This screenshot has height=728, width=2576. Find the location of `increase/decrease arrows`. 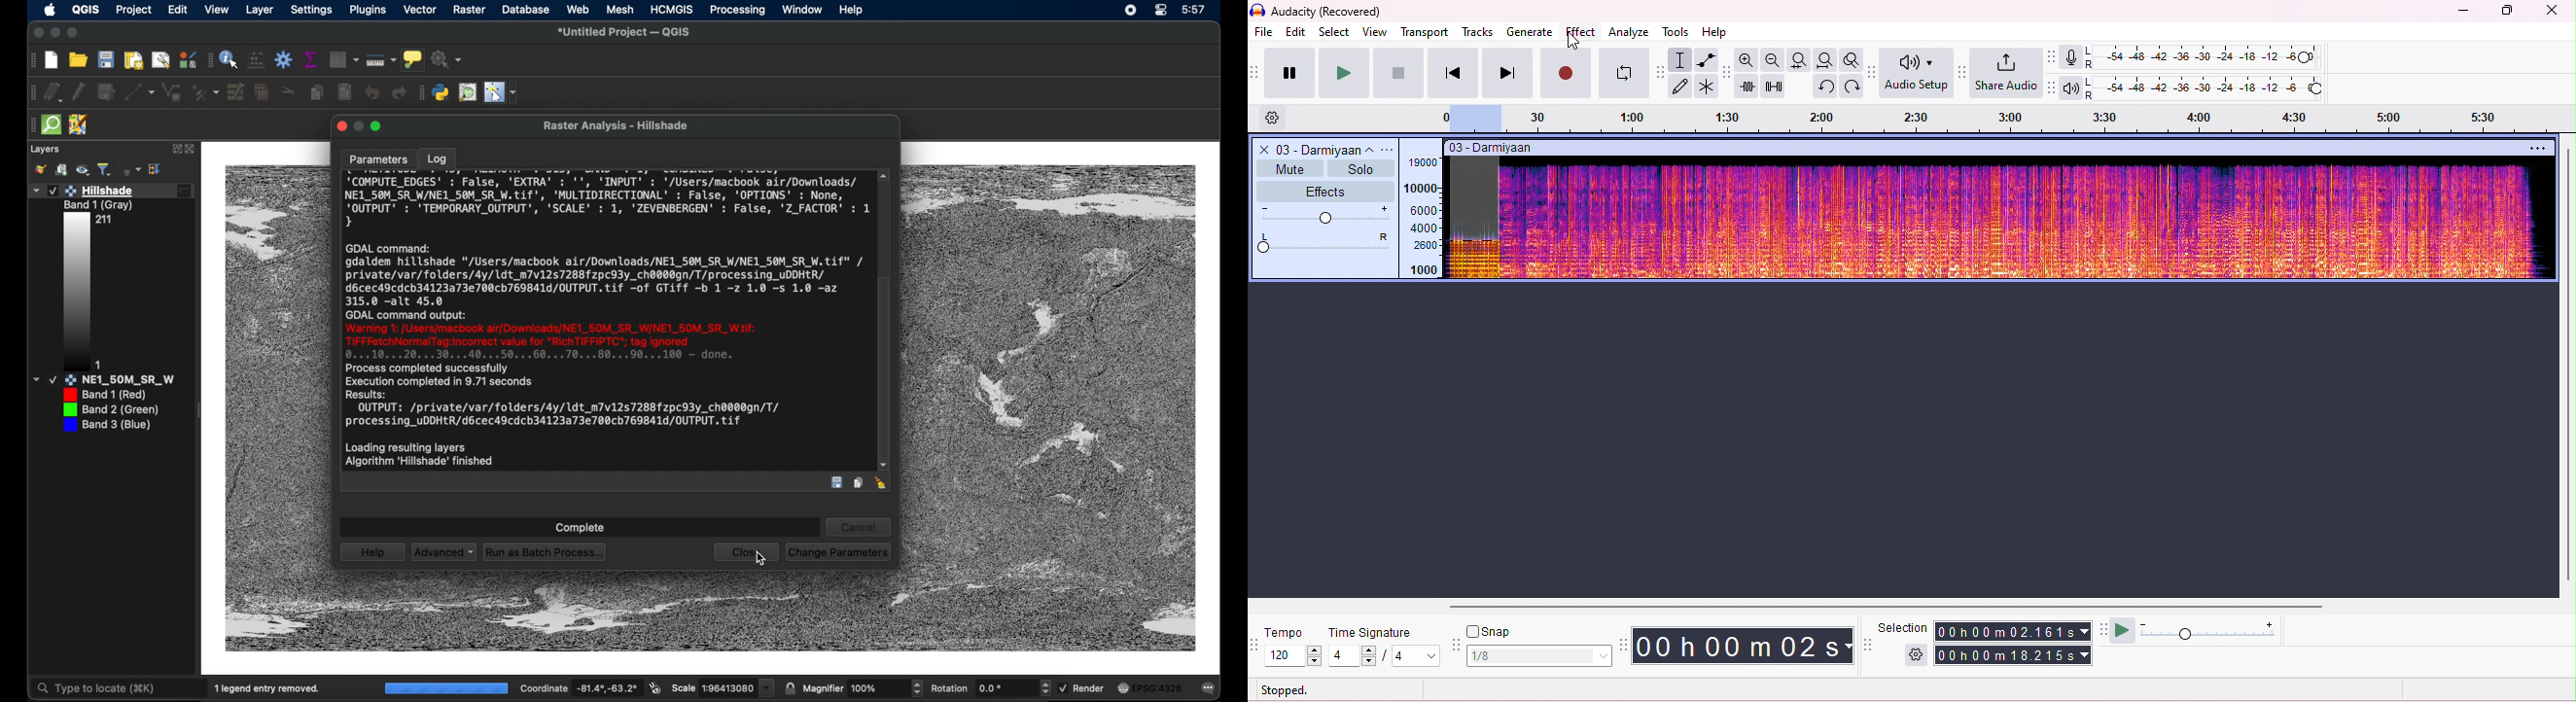

increase/decrease arrows is located at coordinates (1047, 689).